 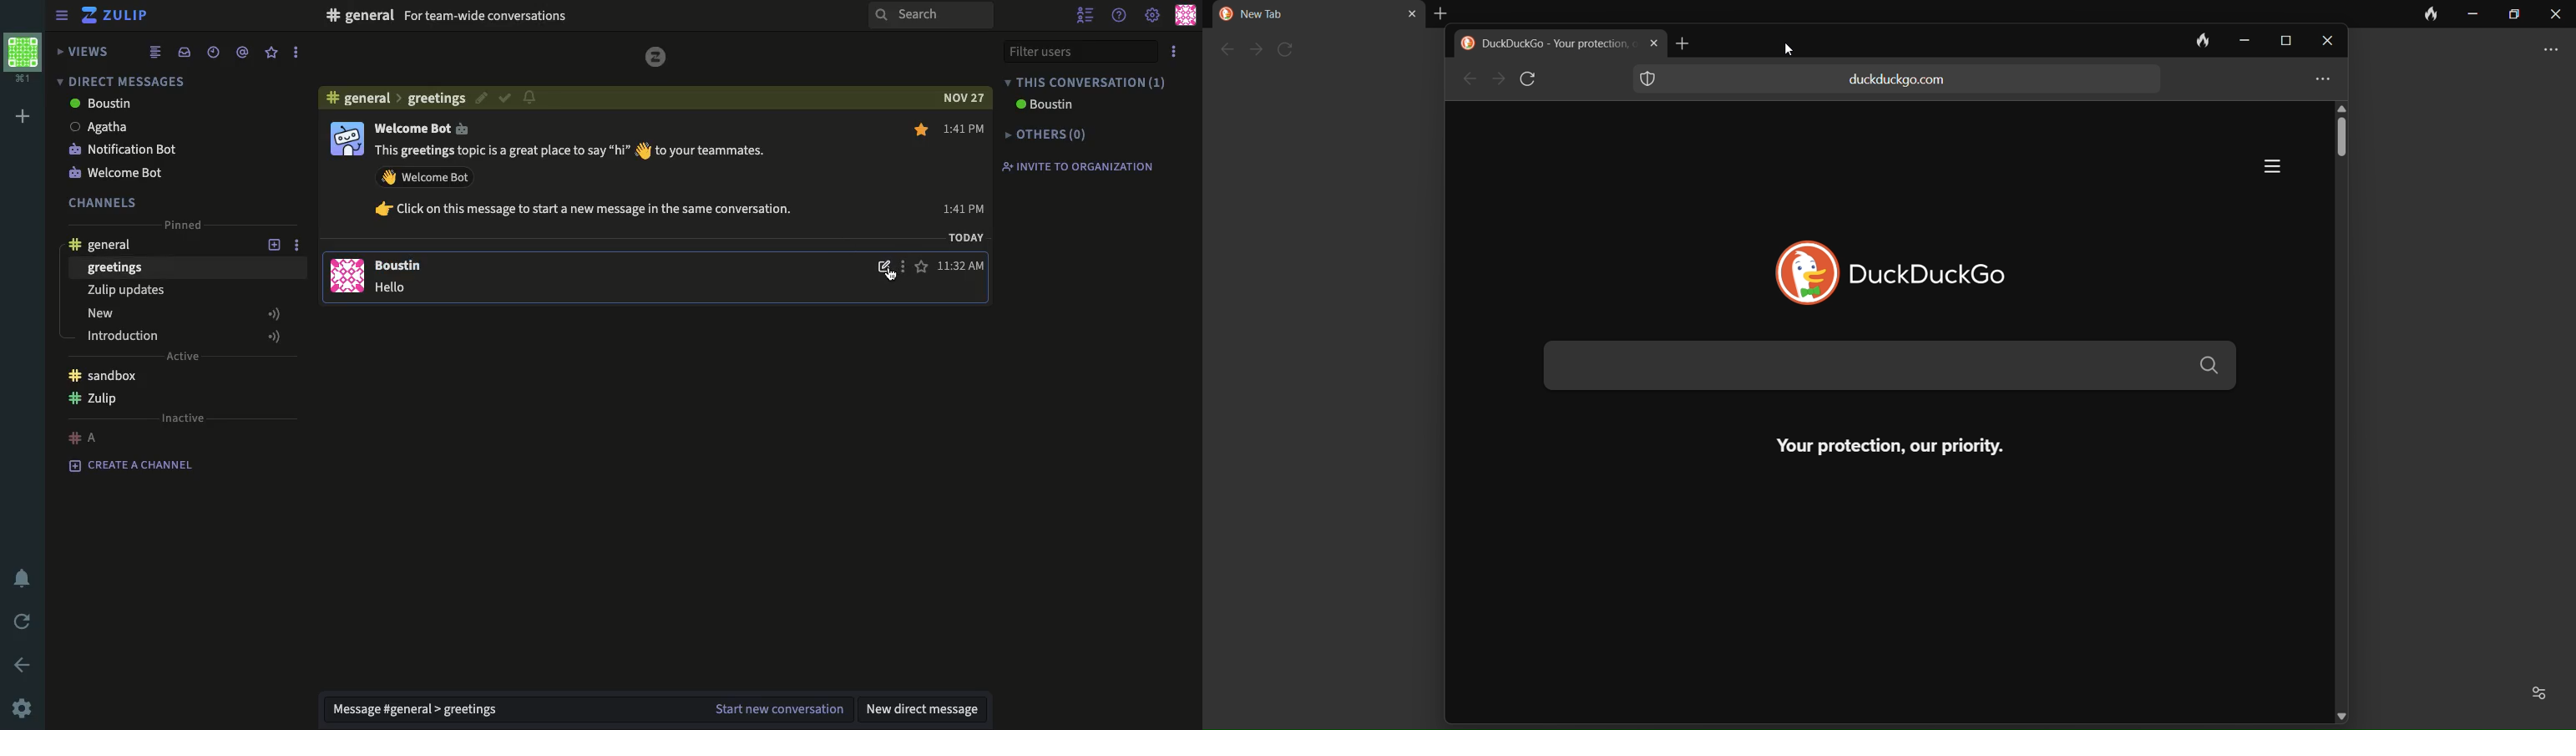 What do you see at coordinates (1085, 14) in the screenshot?
I see `hide user list` at bounding box center [1085, 14].